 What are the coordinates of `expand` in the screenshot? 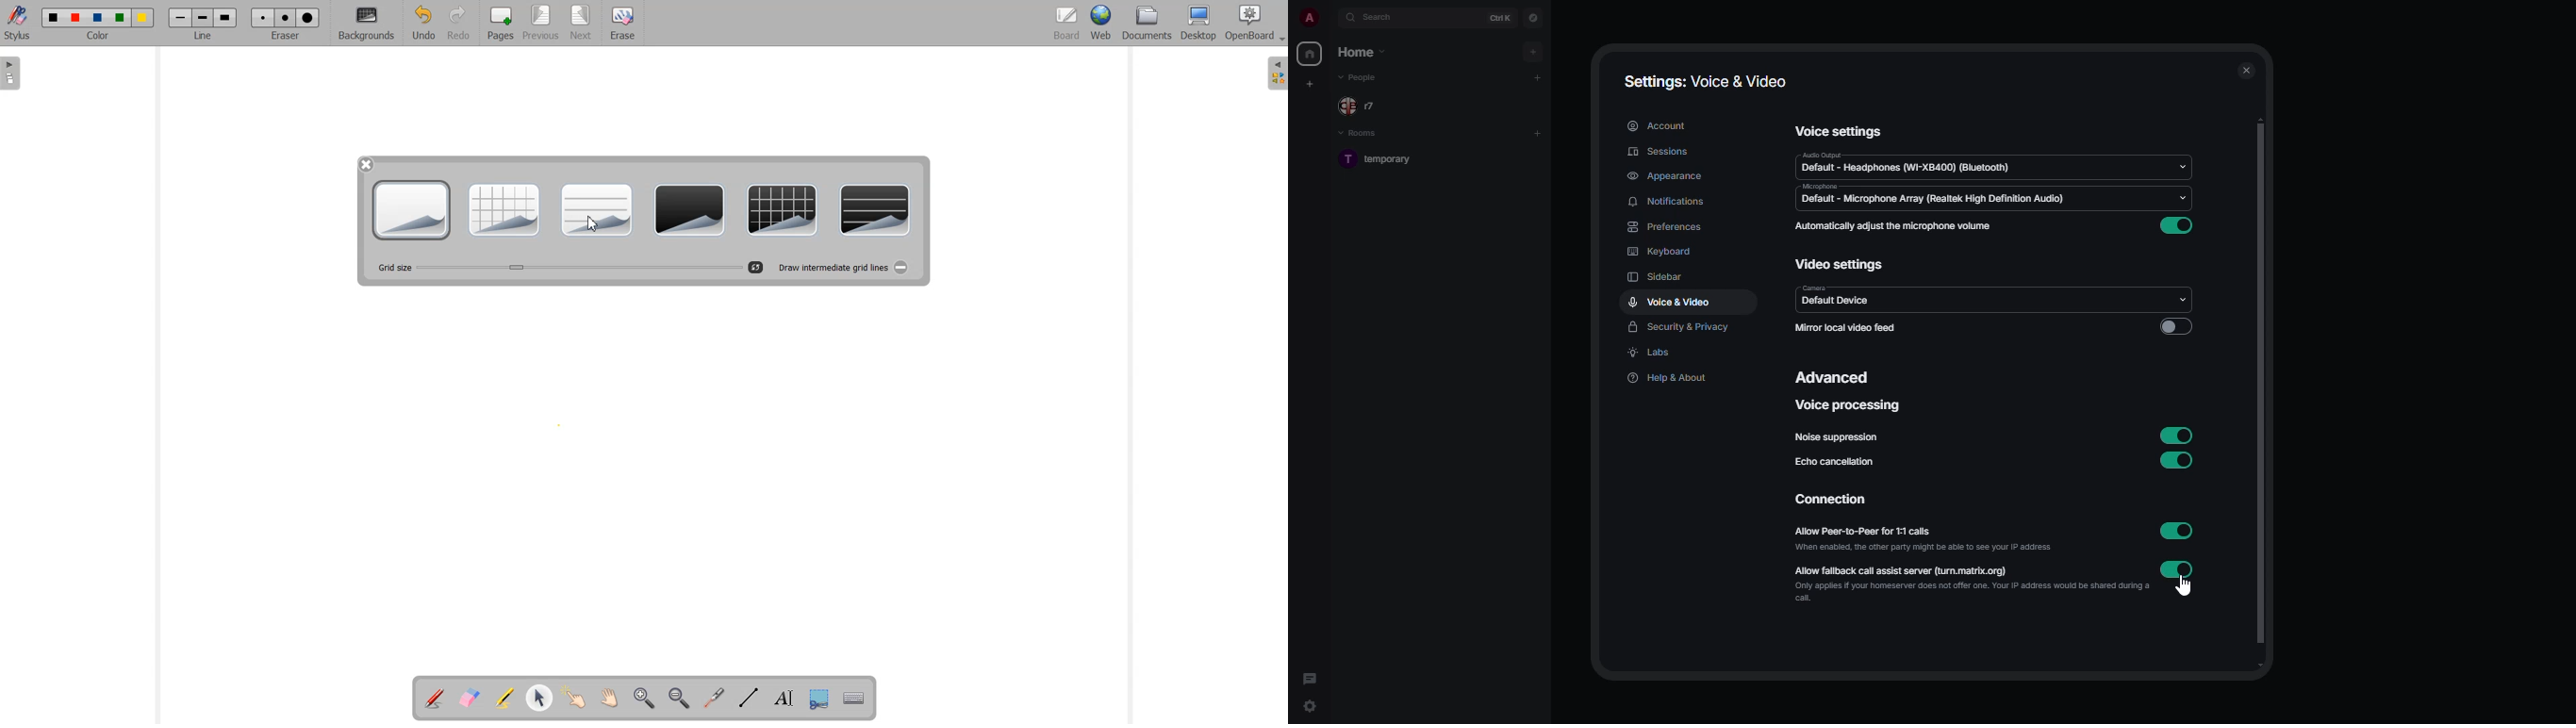 It's located at (1330, 17).